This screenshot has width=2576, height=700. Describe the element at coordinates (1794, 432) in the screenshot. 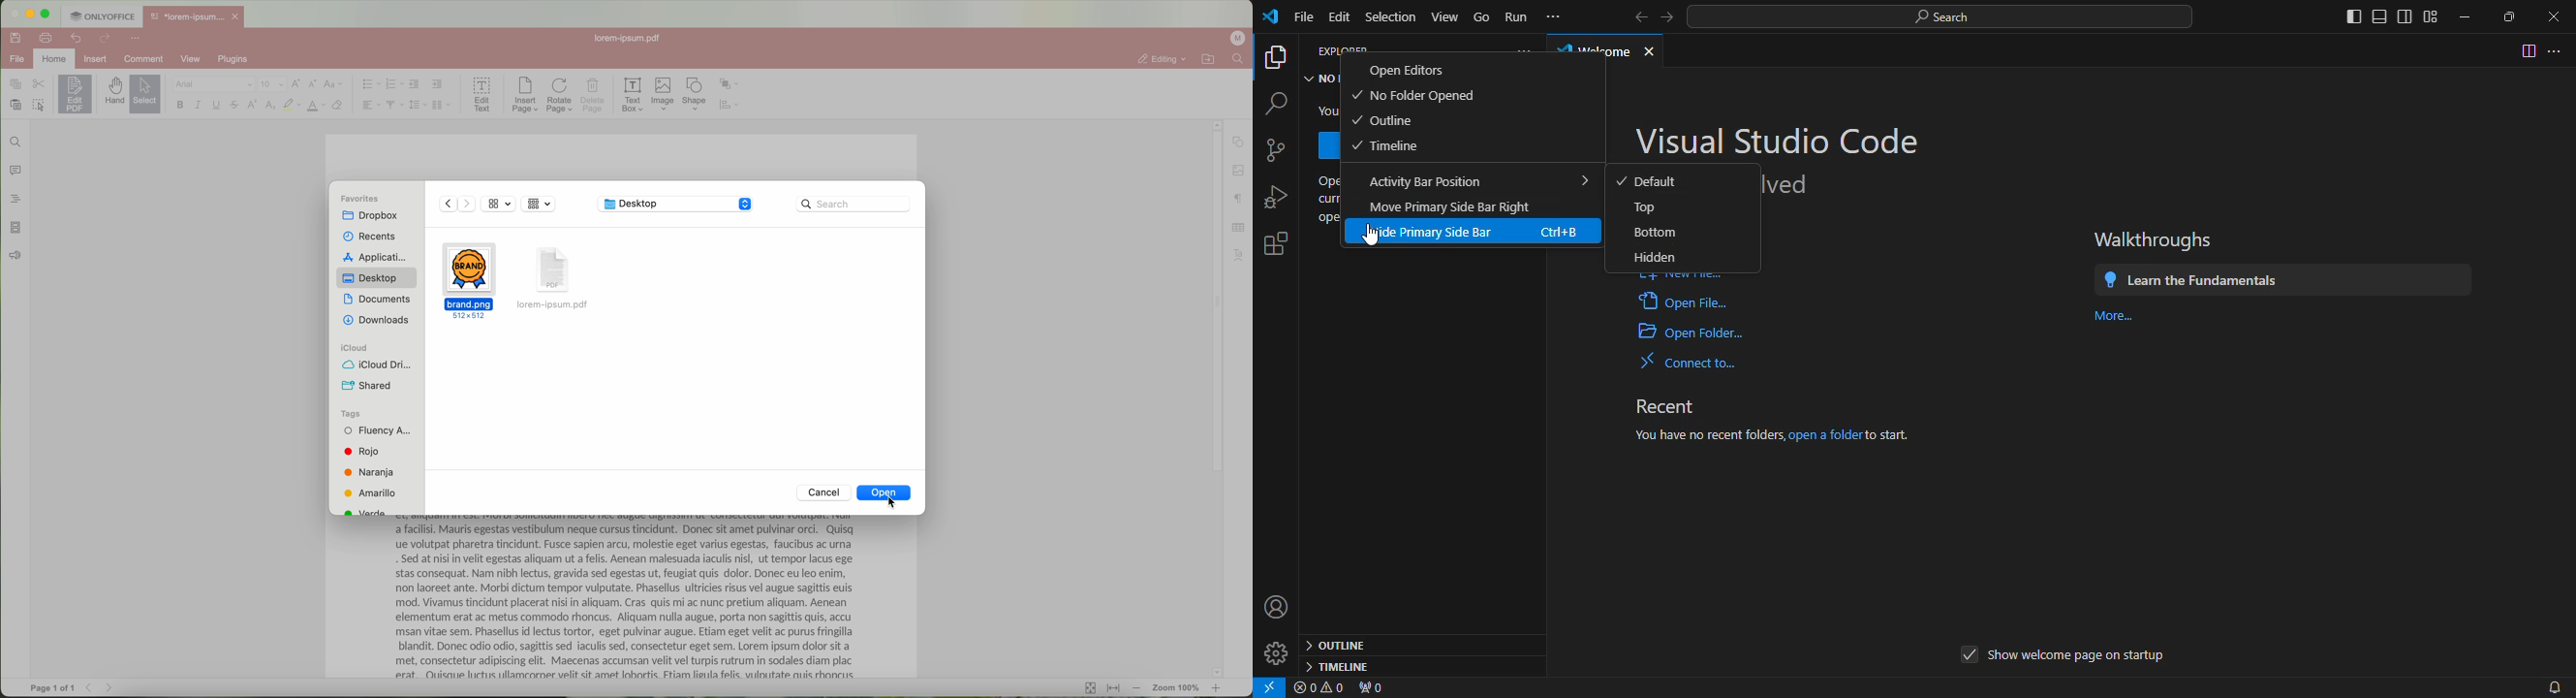

I see `you have no recent folders, open a folder to start.` at that location.